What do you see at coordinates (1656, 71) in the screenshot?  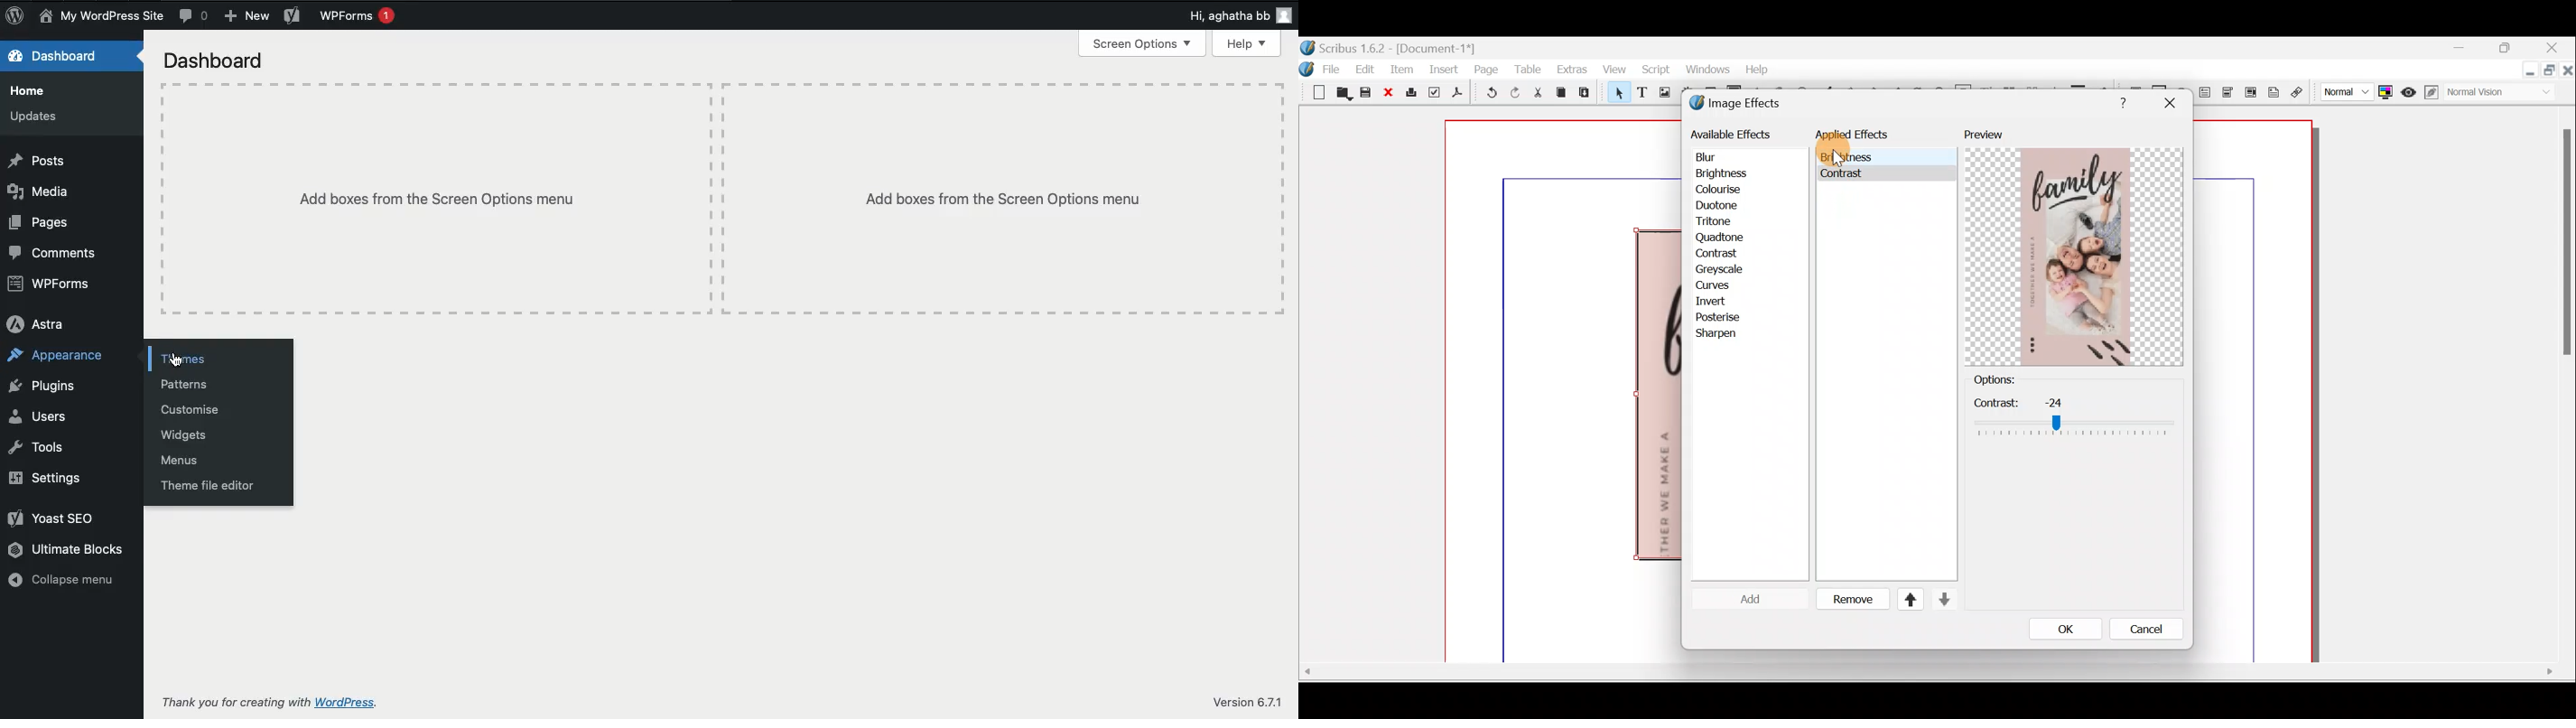 I see `Script` at bounding box center [1656, 71].